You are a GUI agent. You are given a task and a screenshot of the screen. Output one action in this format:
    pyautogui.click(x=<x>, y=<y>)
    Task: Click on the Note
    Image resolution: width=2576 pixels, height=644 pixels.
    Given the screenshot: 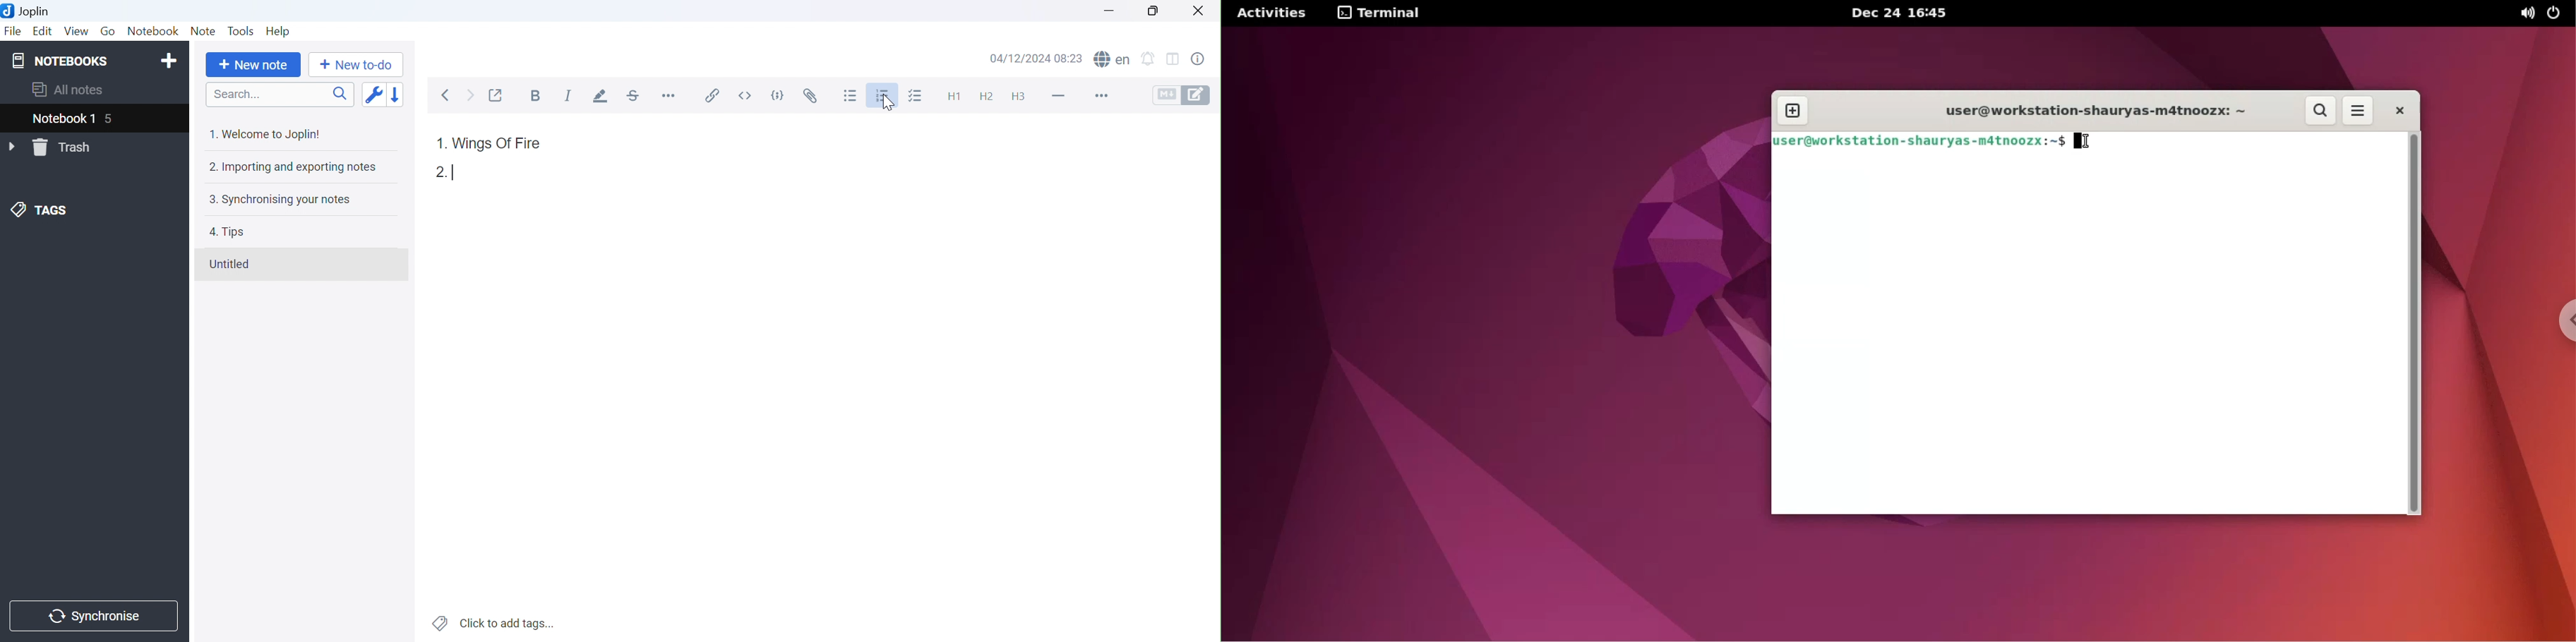 What is the action you would take?
    pyautogui.click(x=205, y=29)
    